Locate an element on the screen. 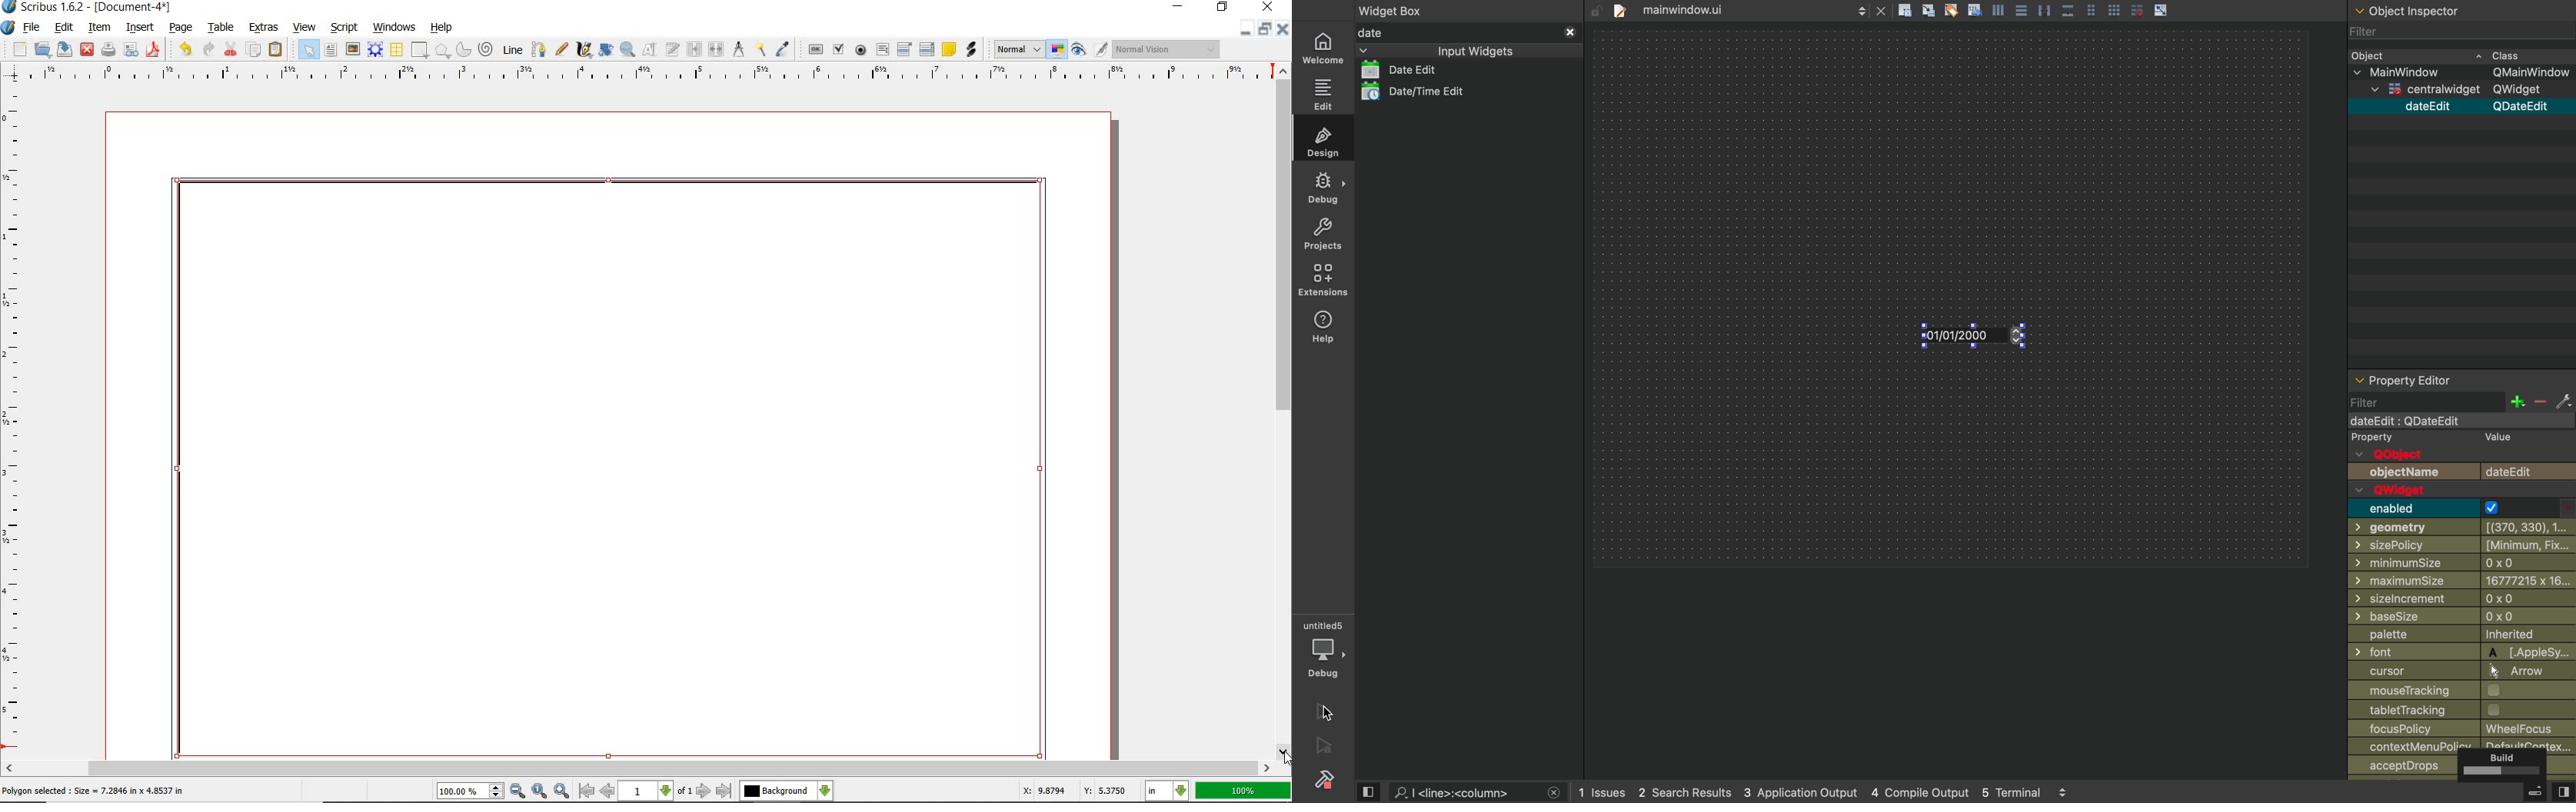 Image resolution: width=2576 pixels, height=812 pixels. pdf combo box is located at coordinates (904, 48).